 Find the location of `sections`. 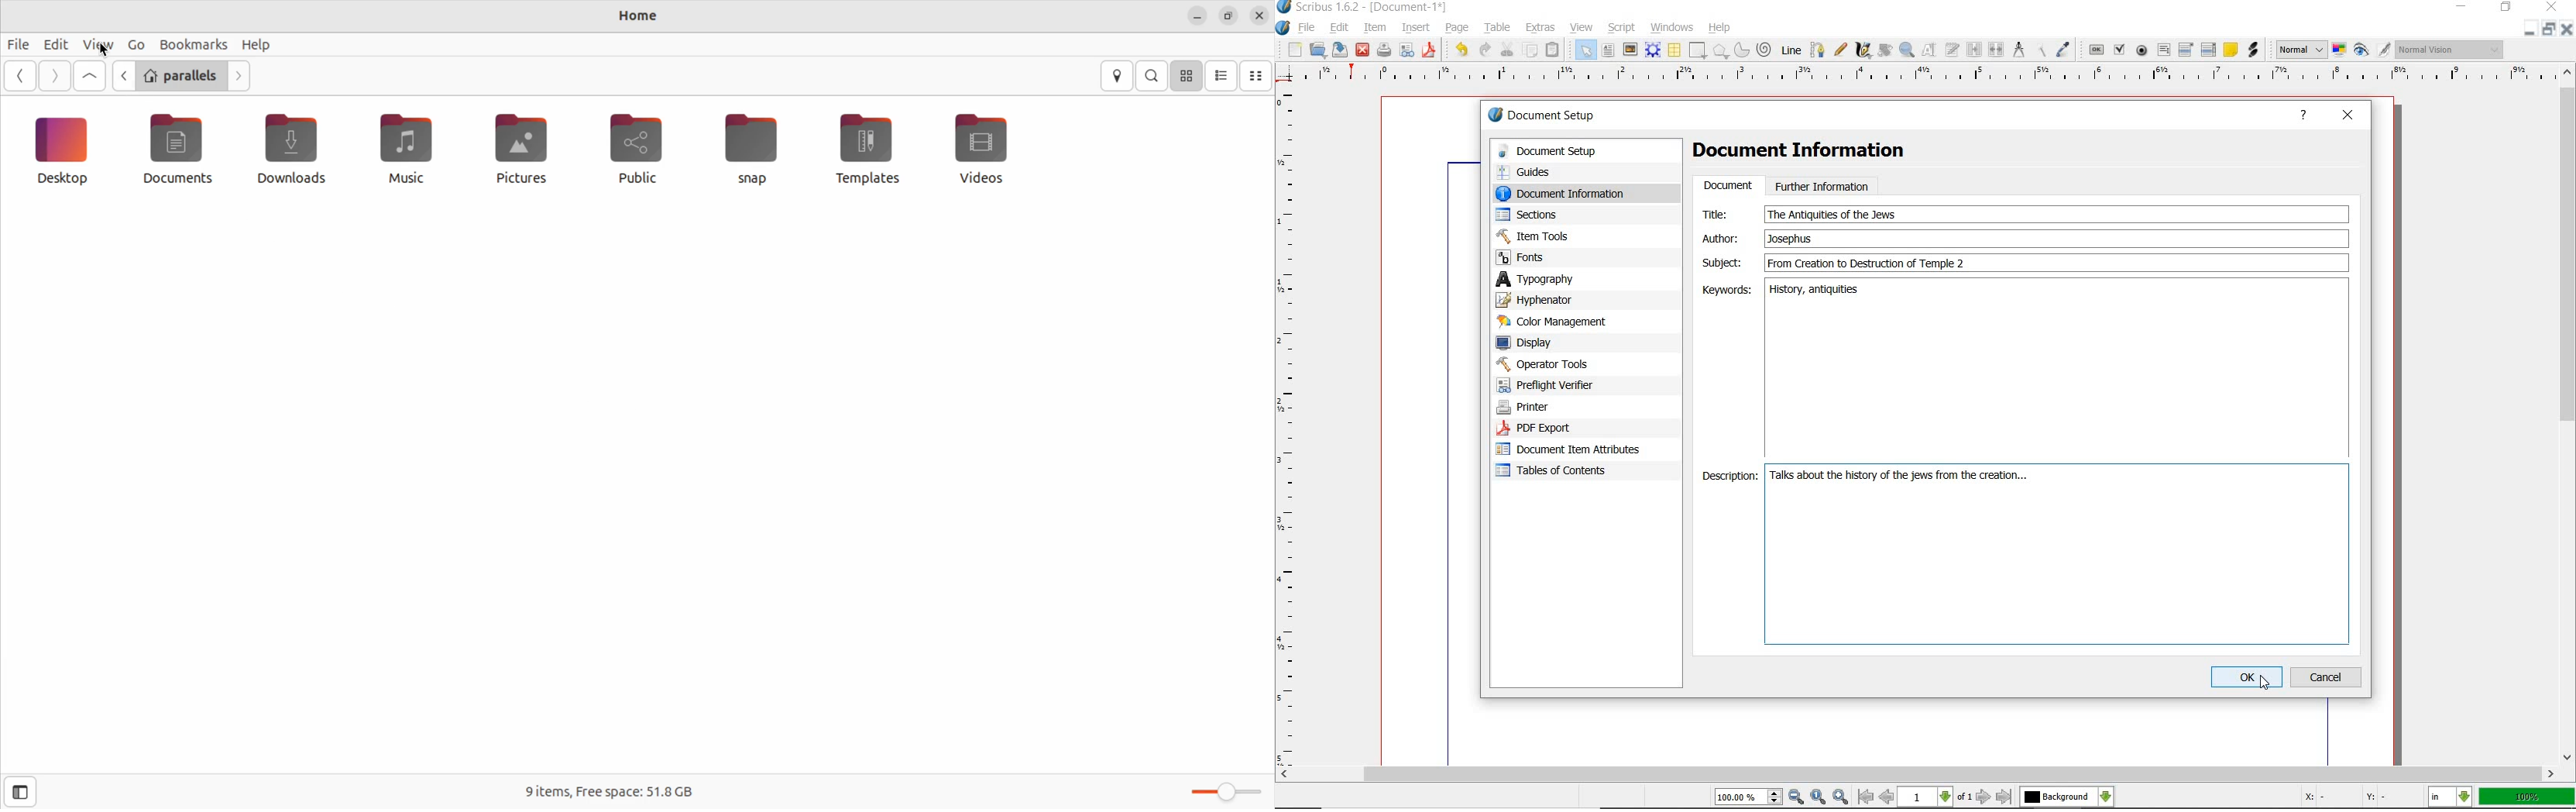

sections is located at coordinates (1561, 215).